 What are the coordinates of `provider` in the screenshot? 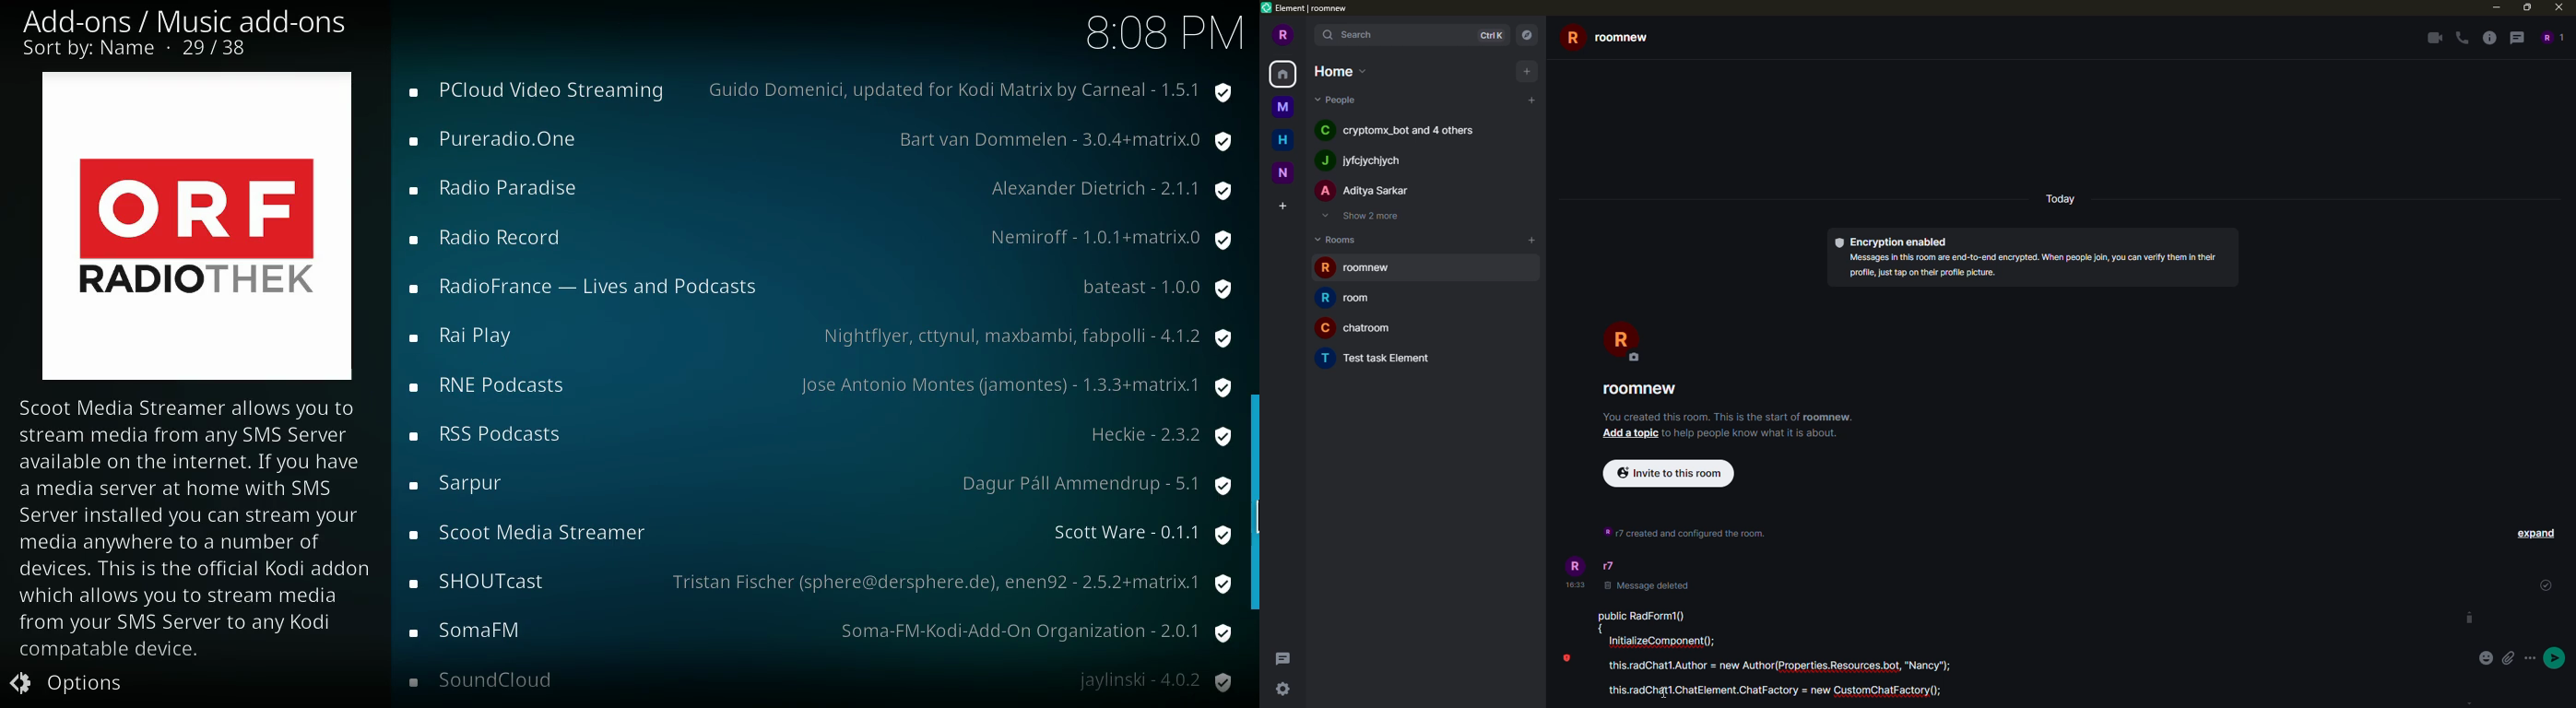 It's located at (1156, 679).